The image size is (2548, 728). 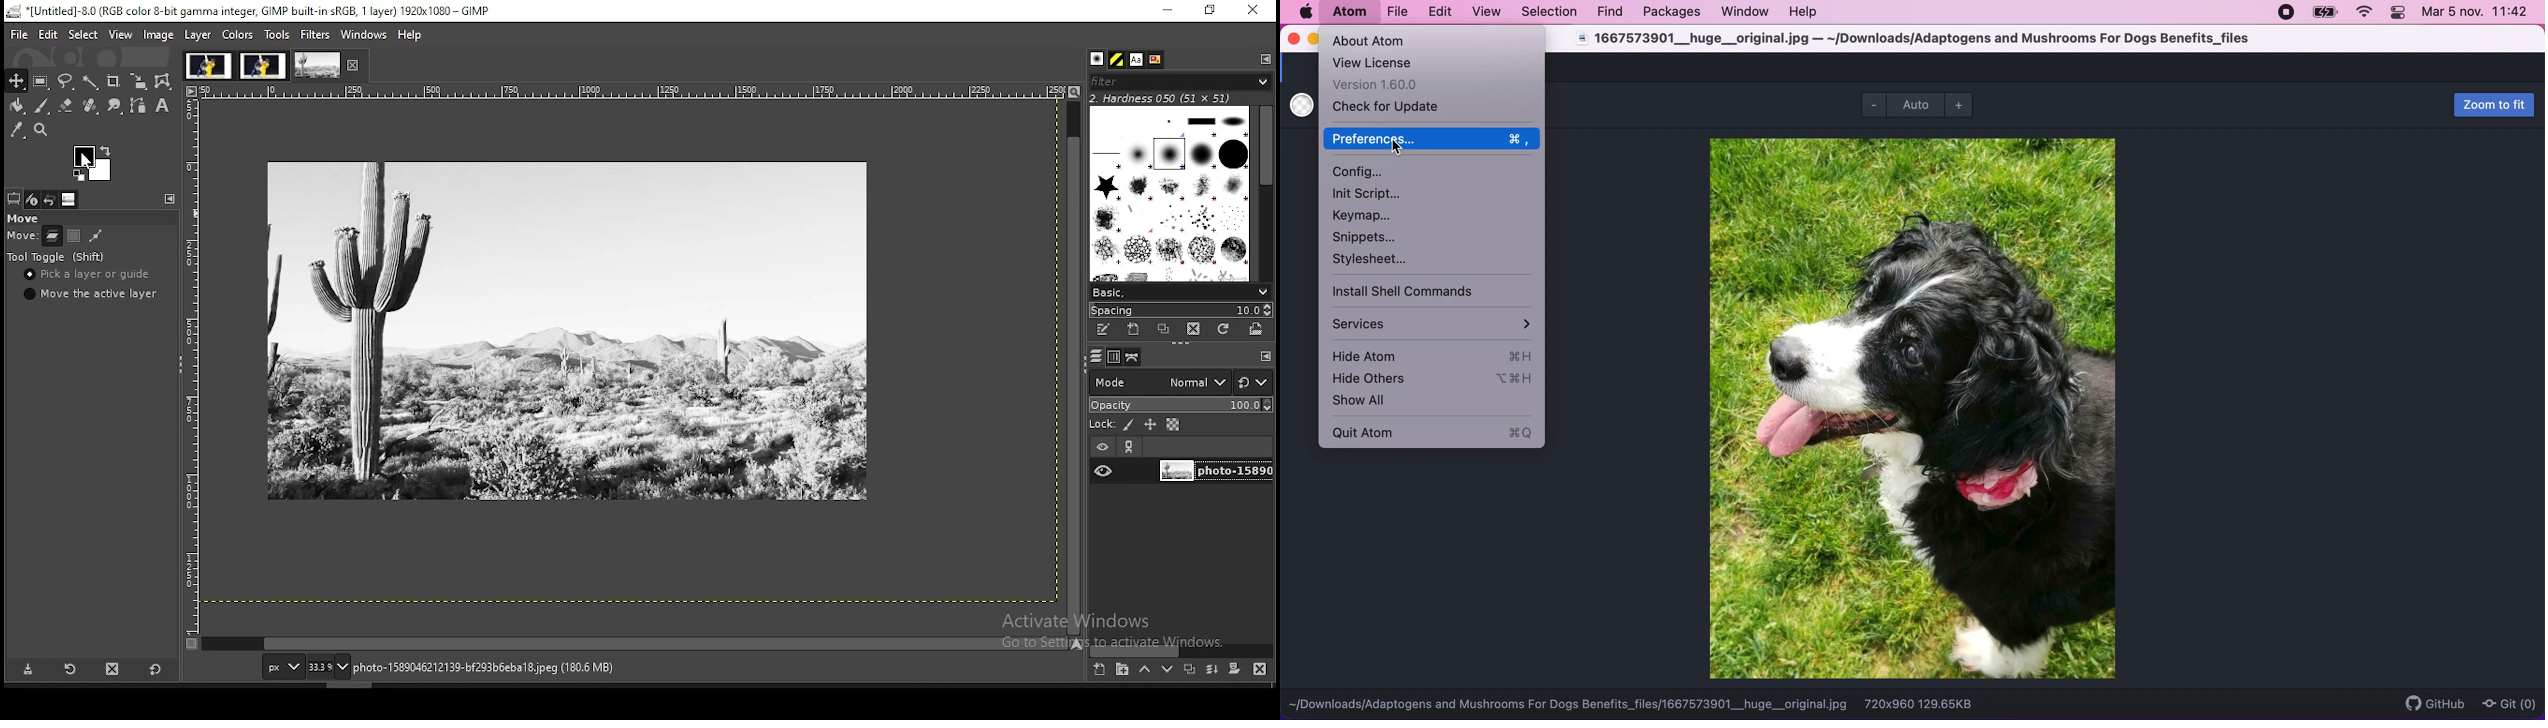 What do you see at coordinates (72, 668) in the screenshot?
I see `reload tool preset` at bounding box center [72, 668].